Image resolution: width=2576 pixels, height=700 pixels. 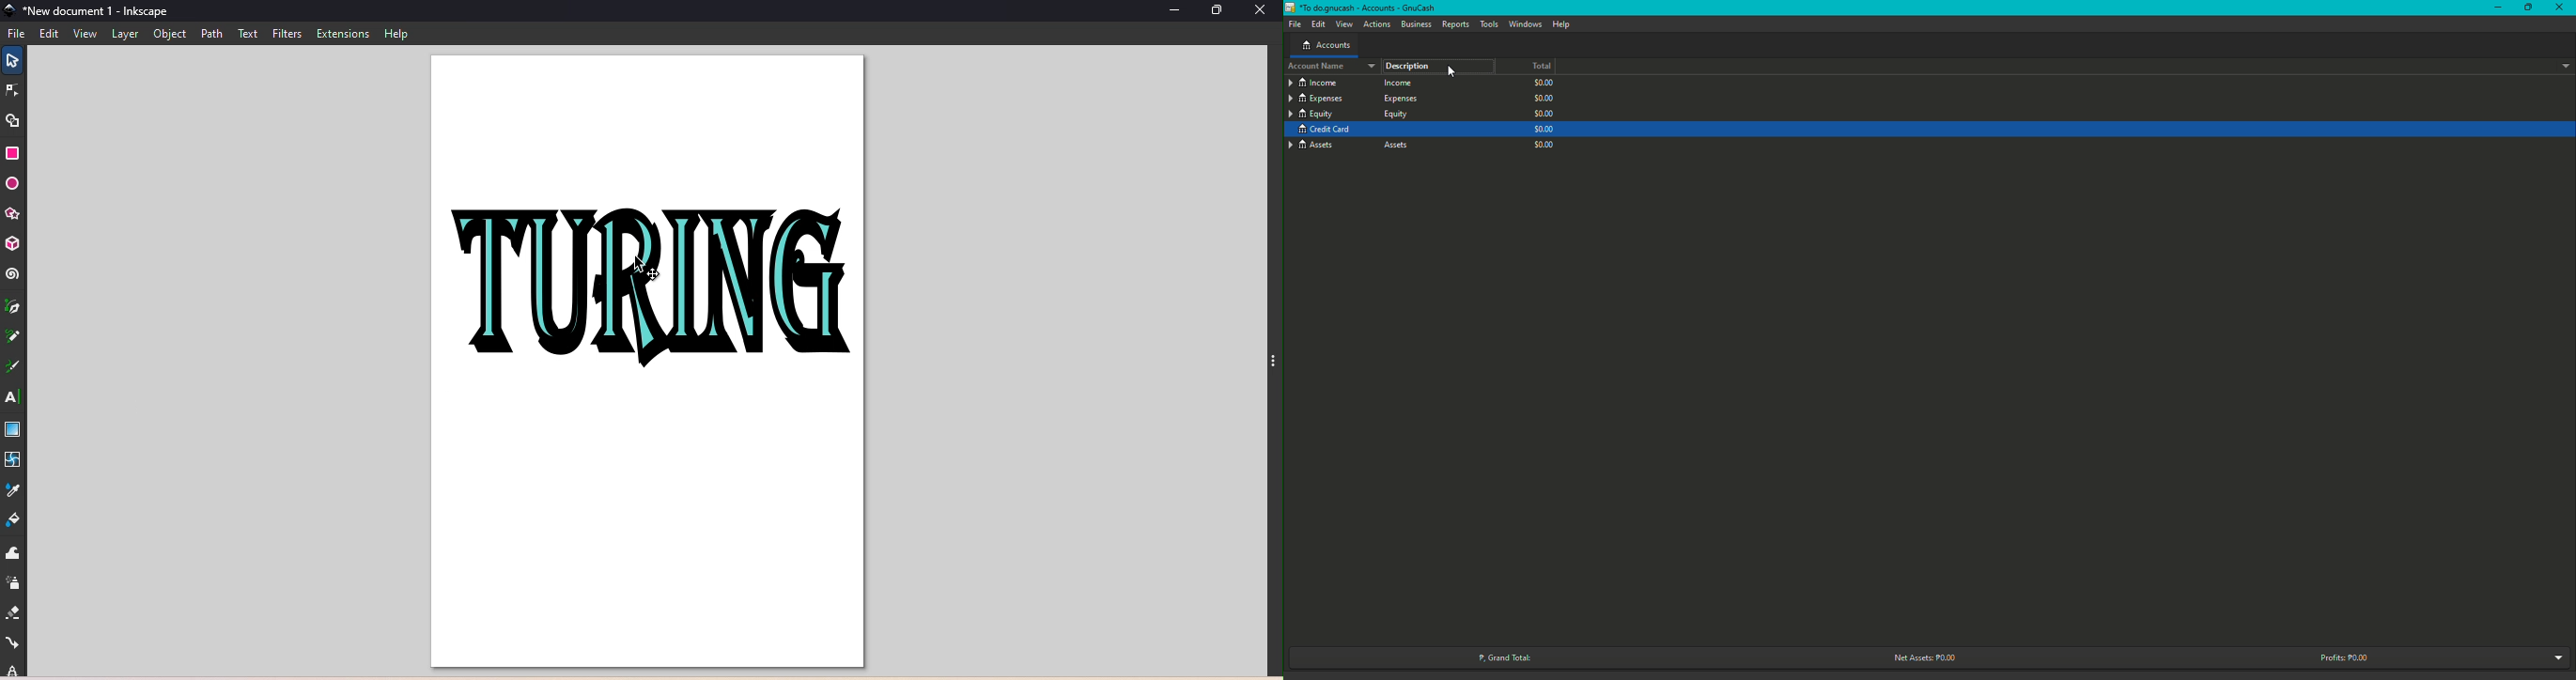 I want to click on Selector tool, so click(x=10, y=58).